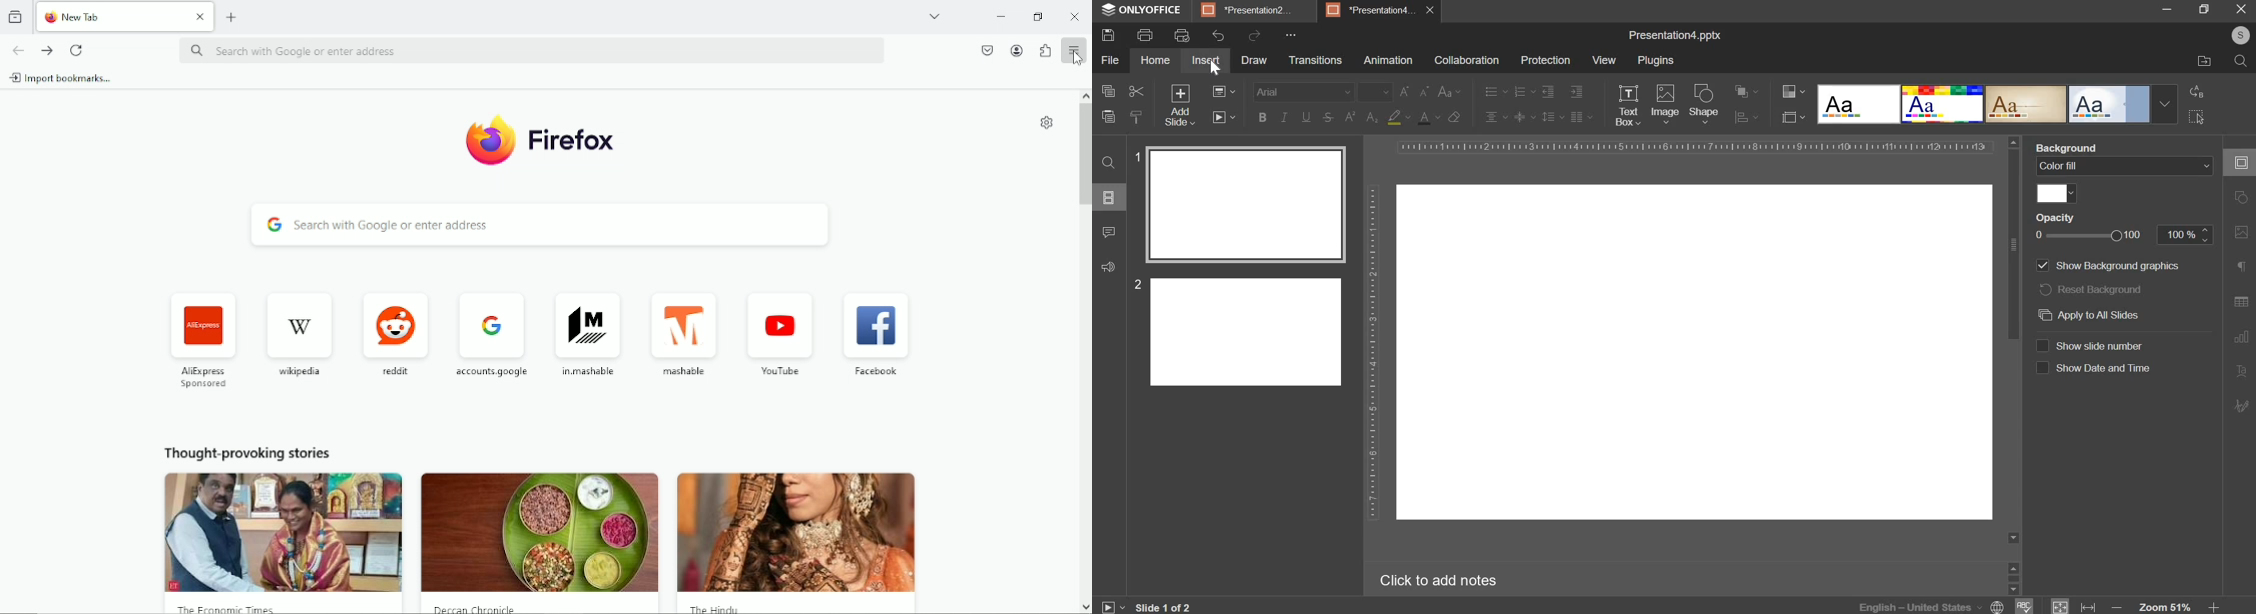  I want to click on copy style, so click(1137, 118).